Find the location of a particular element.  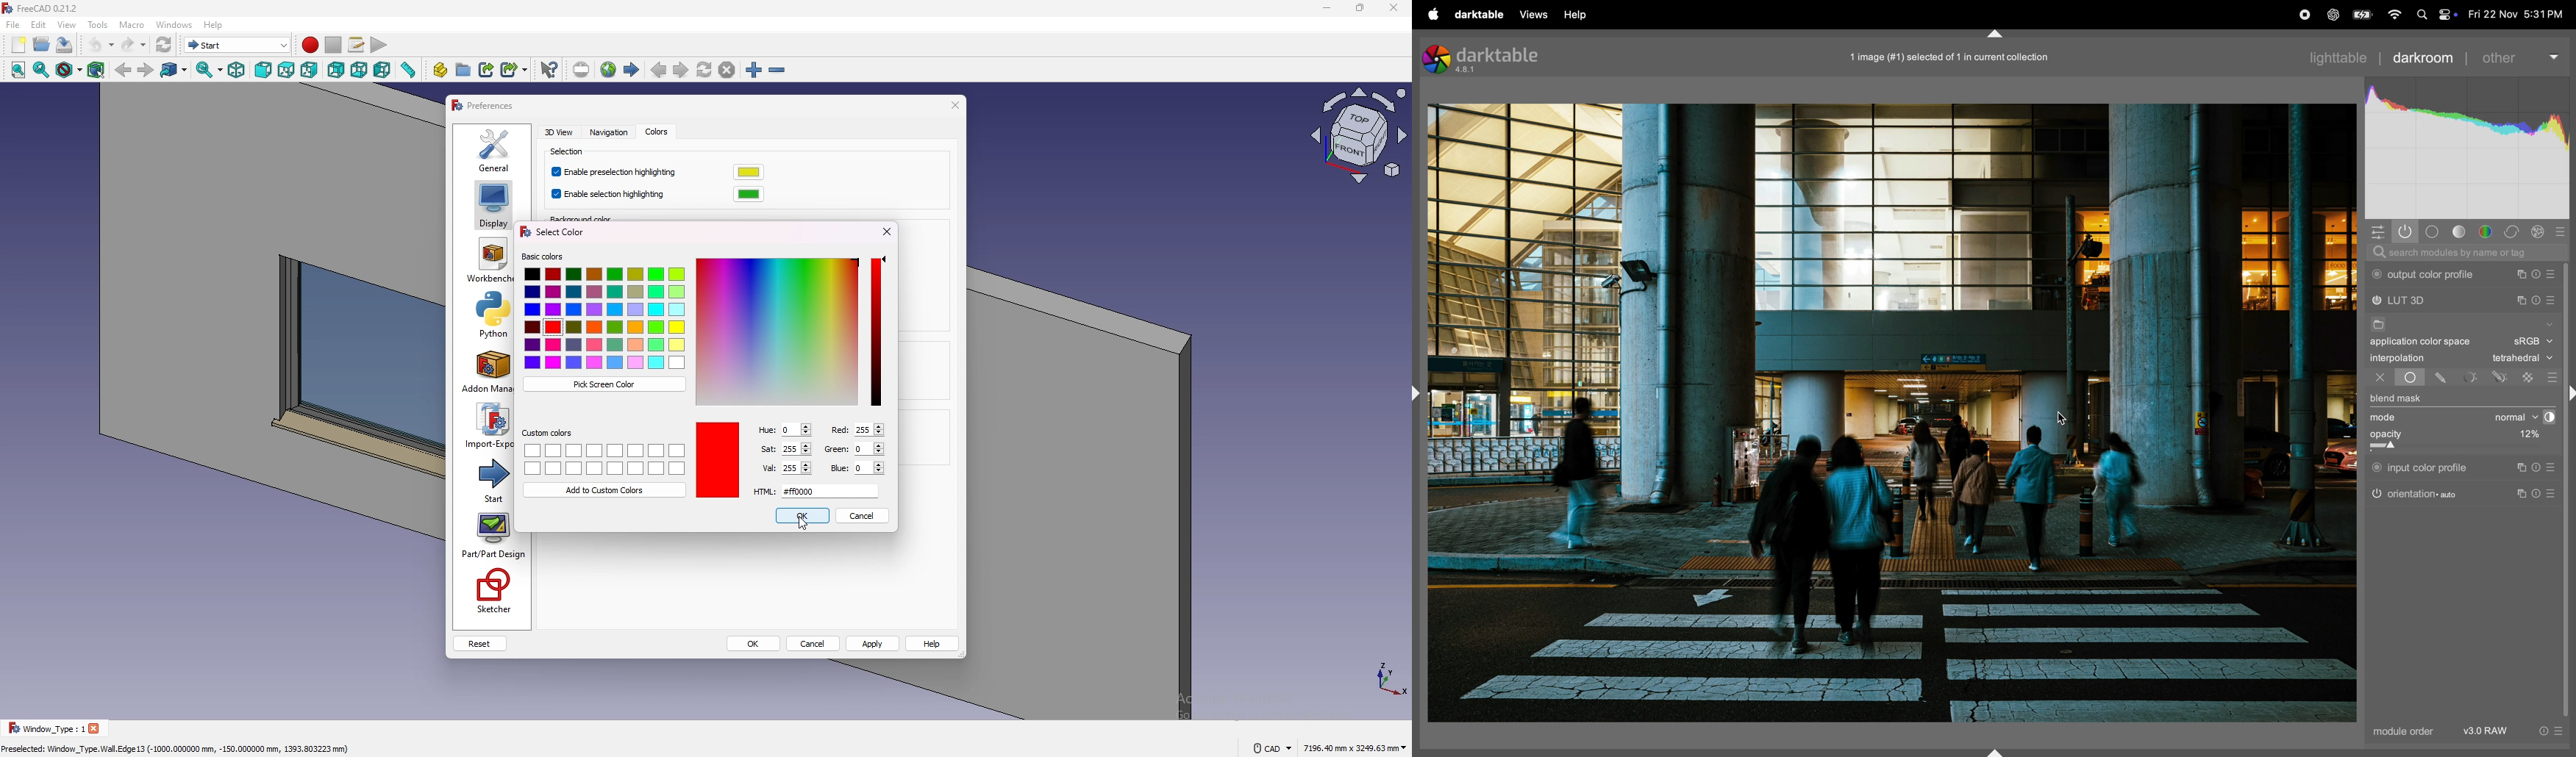

Window _Type : 1 is located at coordinates (44, 728).